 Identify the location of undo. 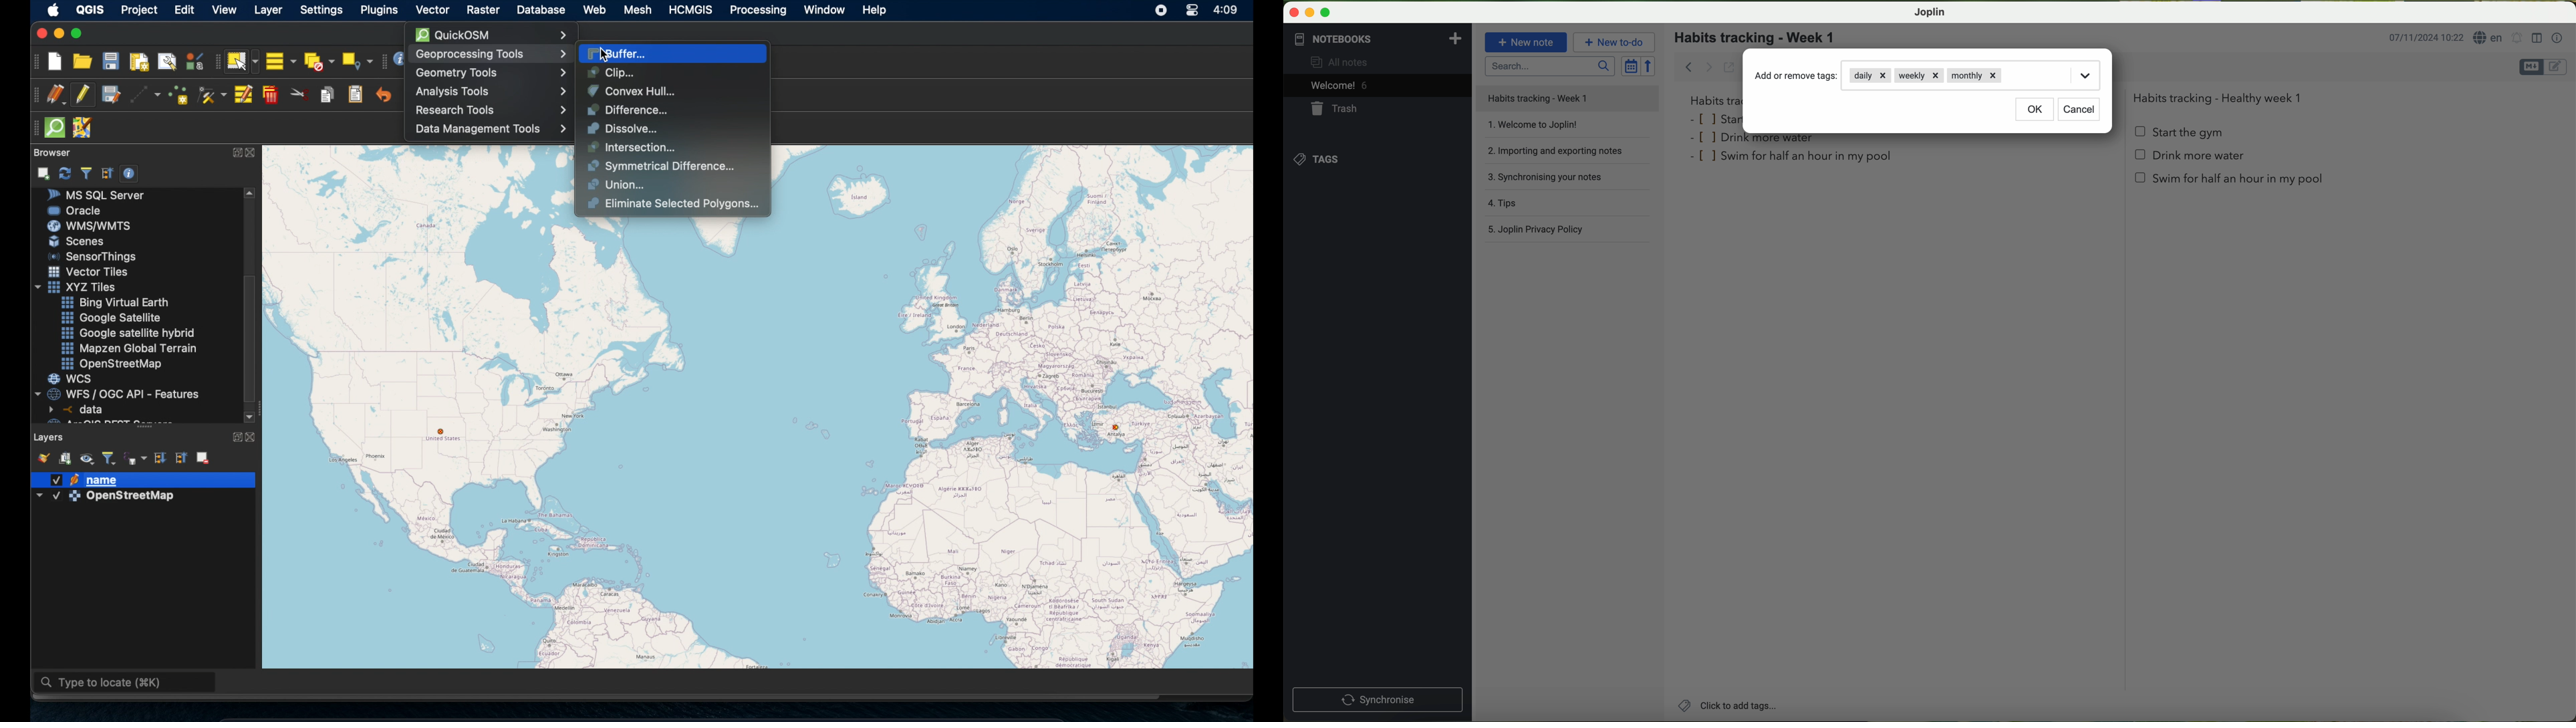
(384, 96).